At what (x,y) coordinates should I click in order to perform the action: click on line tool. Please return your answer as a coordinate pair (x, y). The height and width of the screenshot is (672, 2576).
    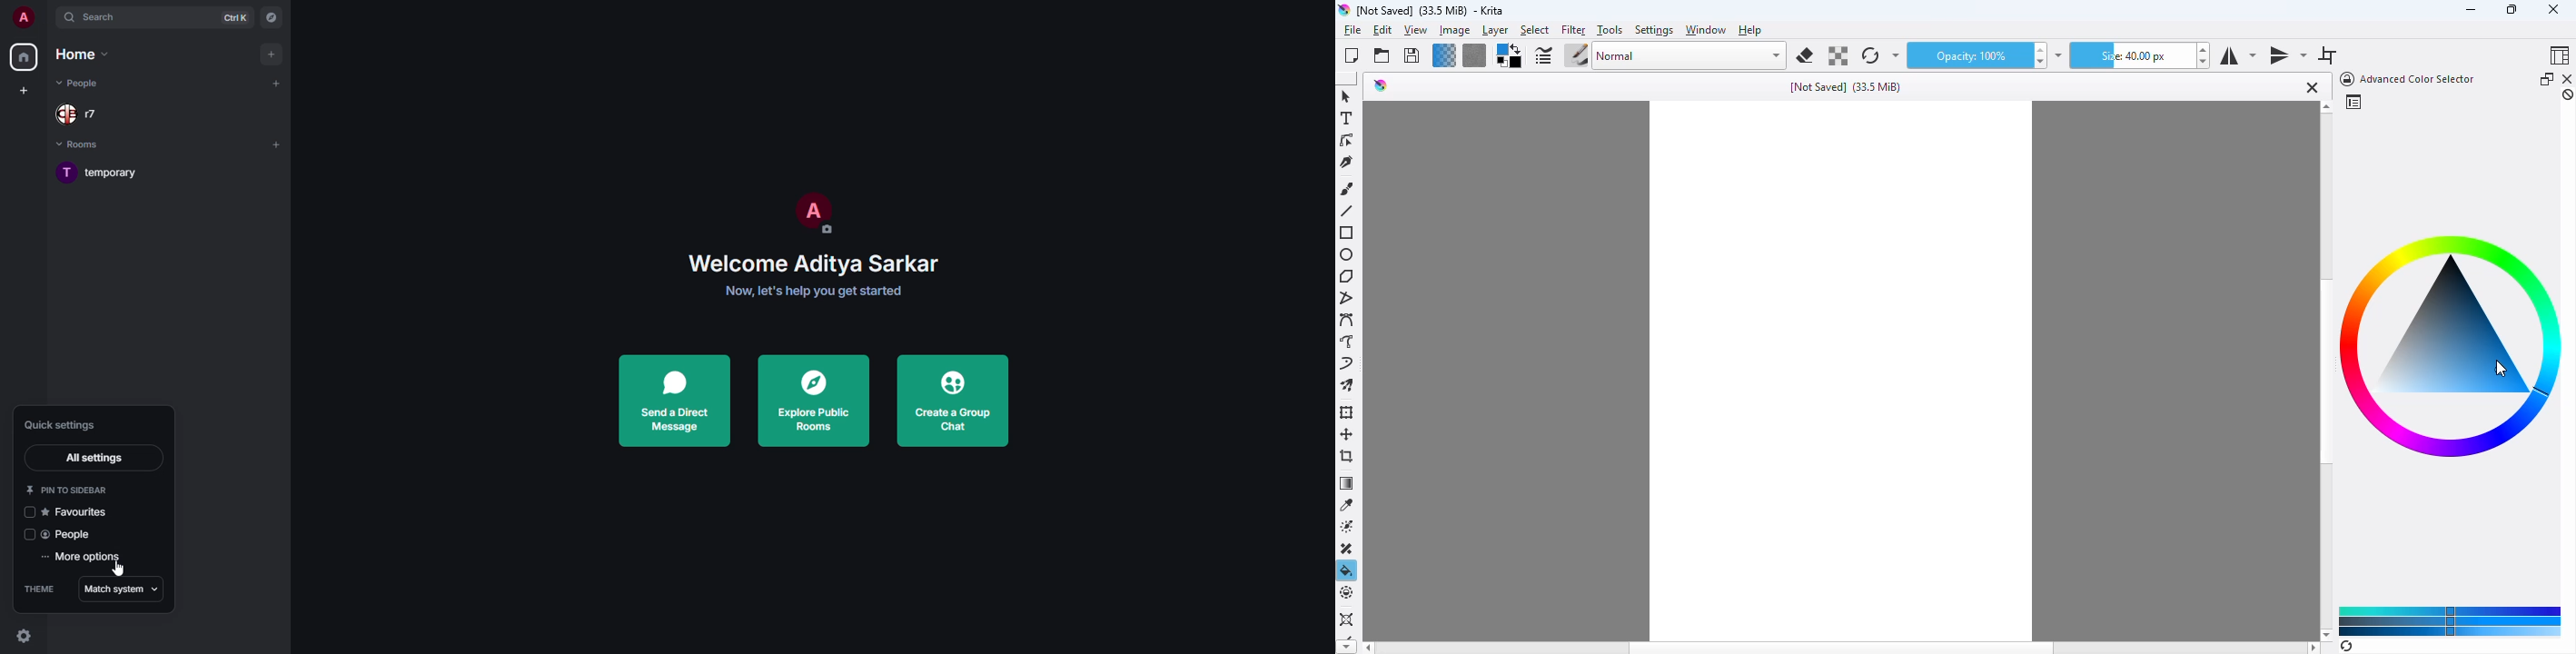
    Looking at the image, I should click on (1346, 211).